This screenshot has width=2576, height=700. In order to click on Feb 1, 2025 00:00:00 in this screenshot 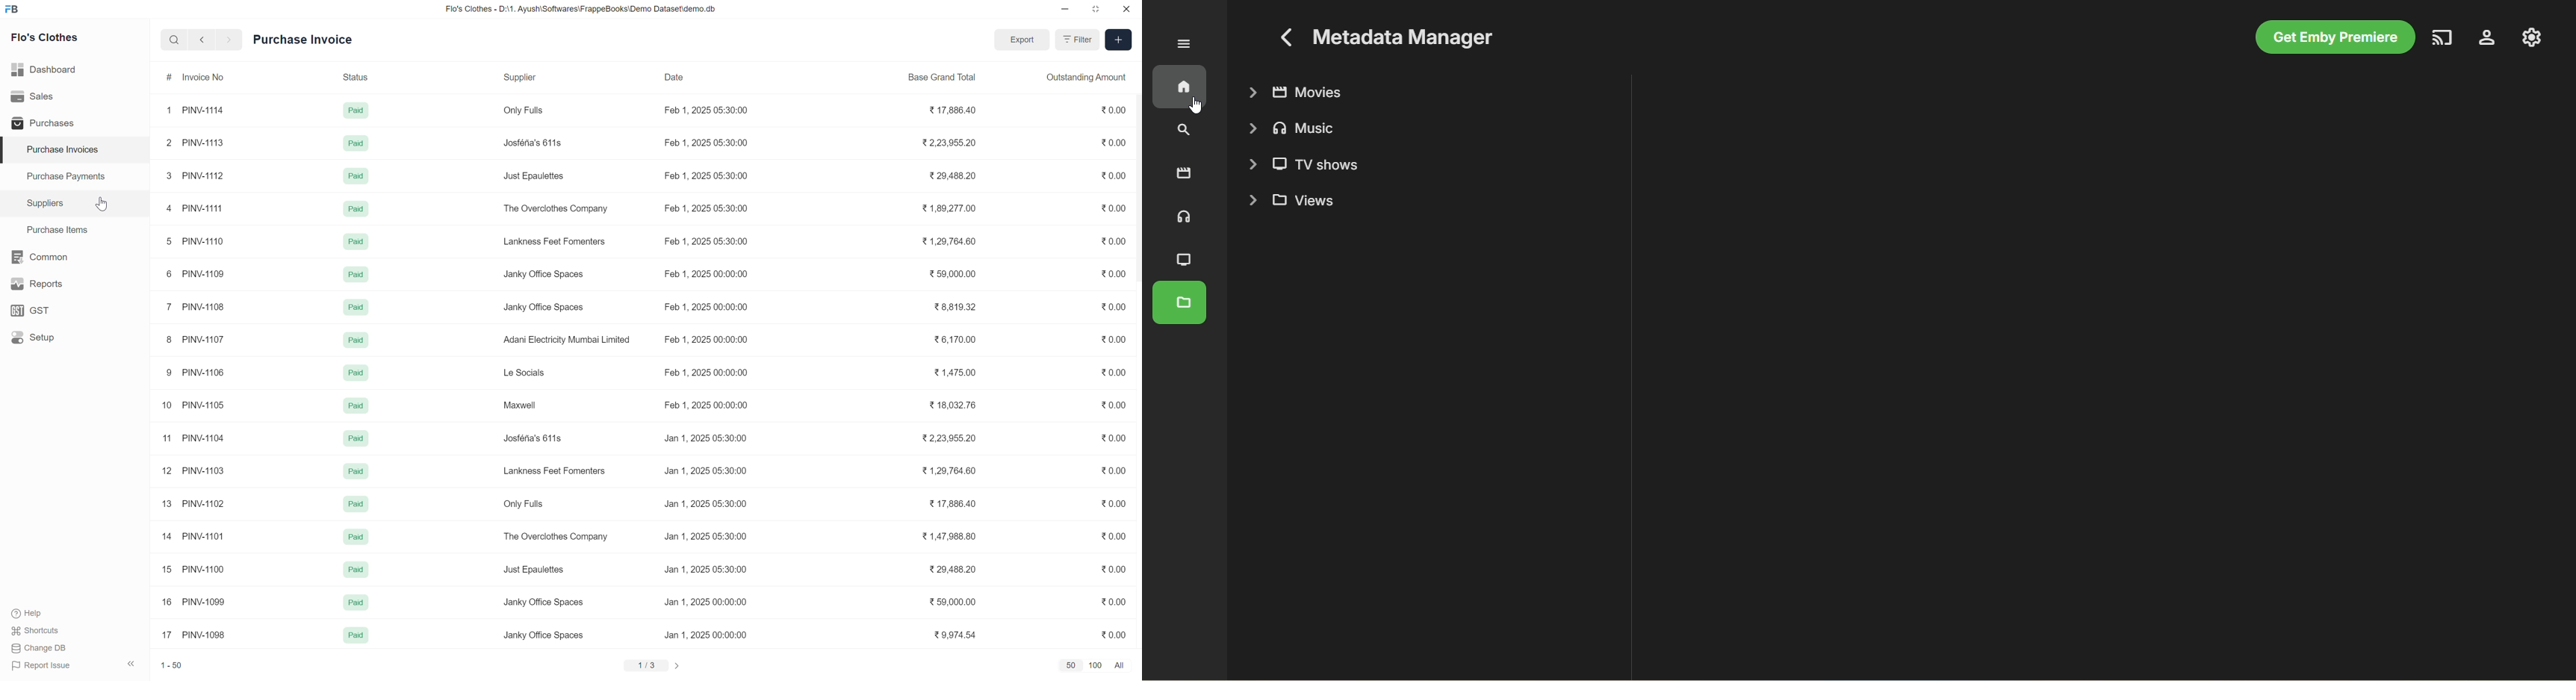, I will do `click(706, 274)`.